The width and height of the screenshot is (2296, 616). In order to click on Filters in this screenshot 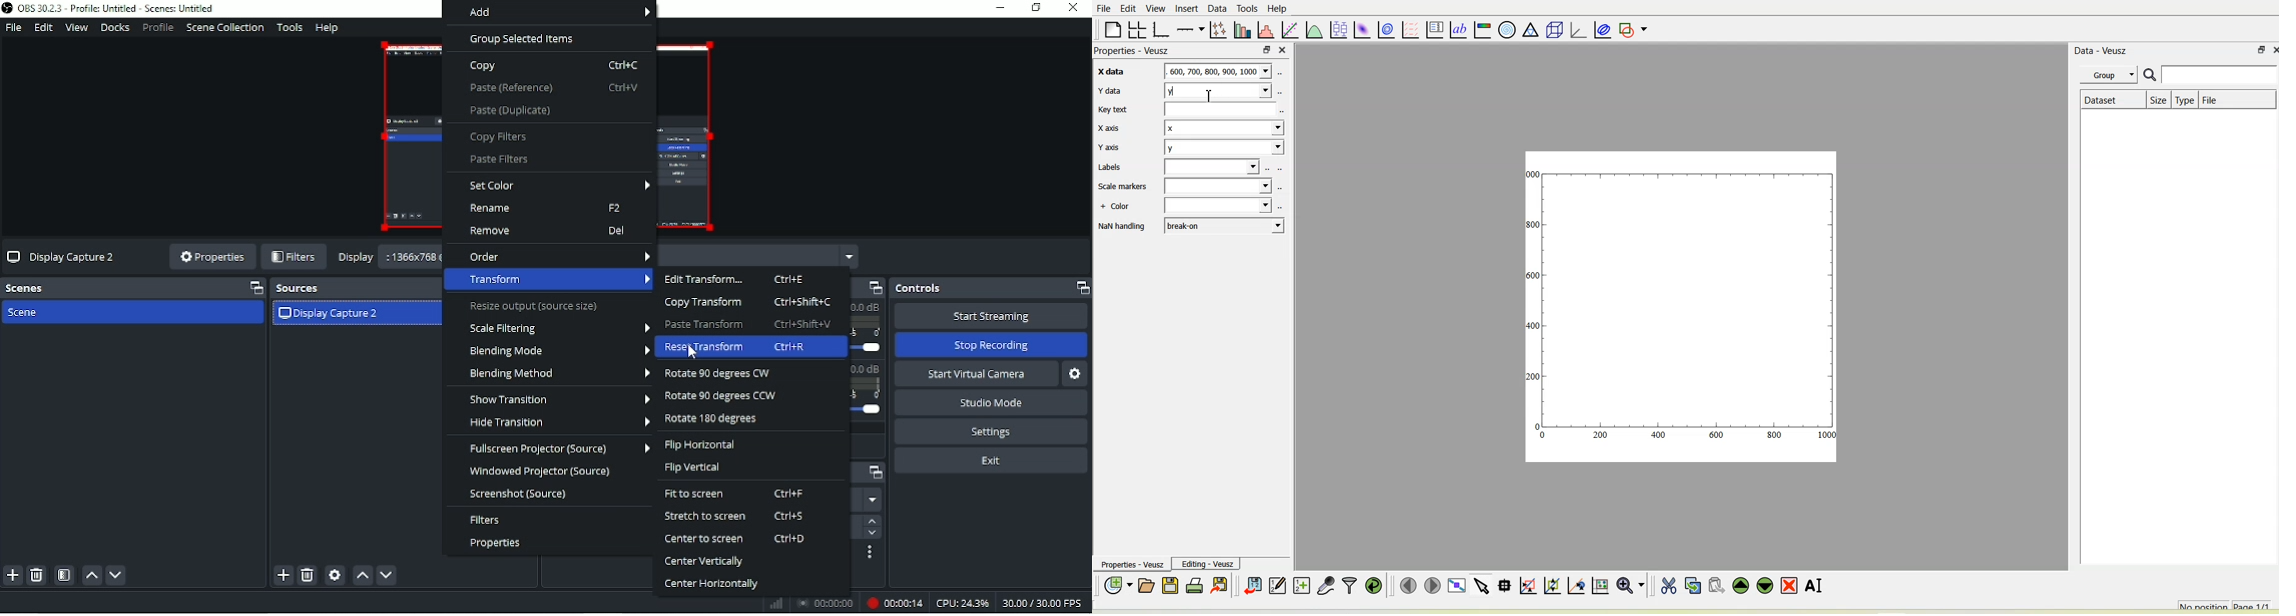, I will do `click(486, 520)`.